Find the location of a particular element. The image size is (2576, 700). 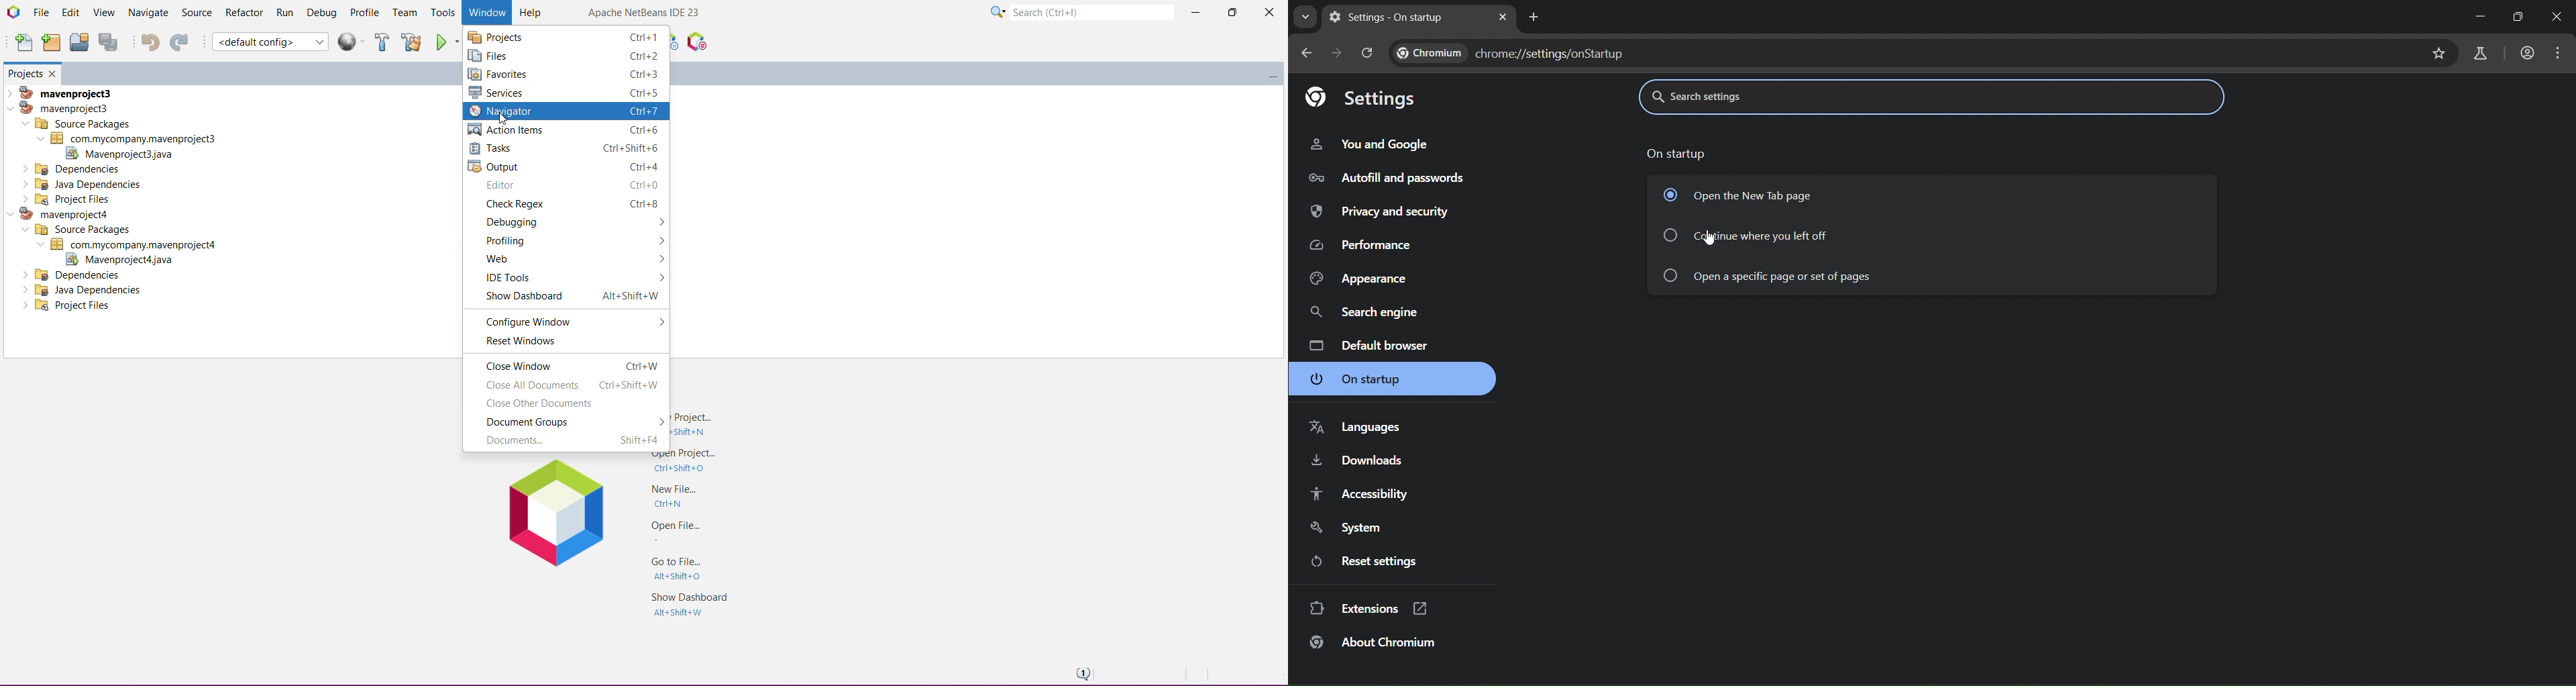

on startup is located at coordinates (1362, 379).